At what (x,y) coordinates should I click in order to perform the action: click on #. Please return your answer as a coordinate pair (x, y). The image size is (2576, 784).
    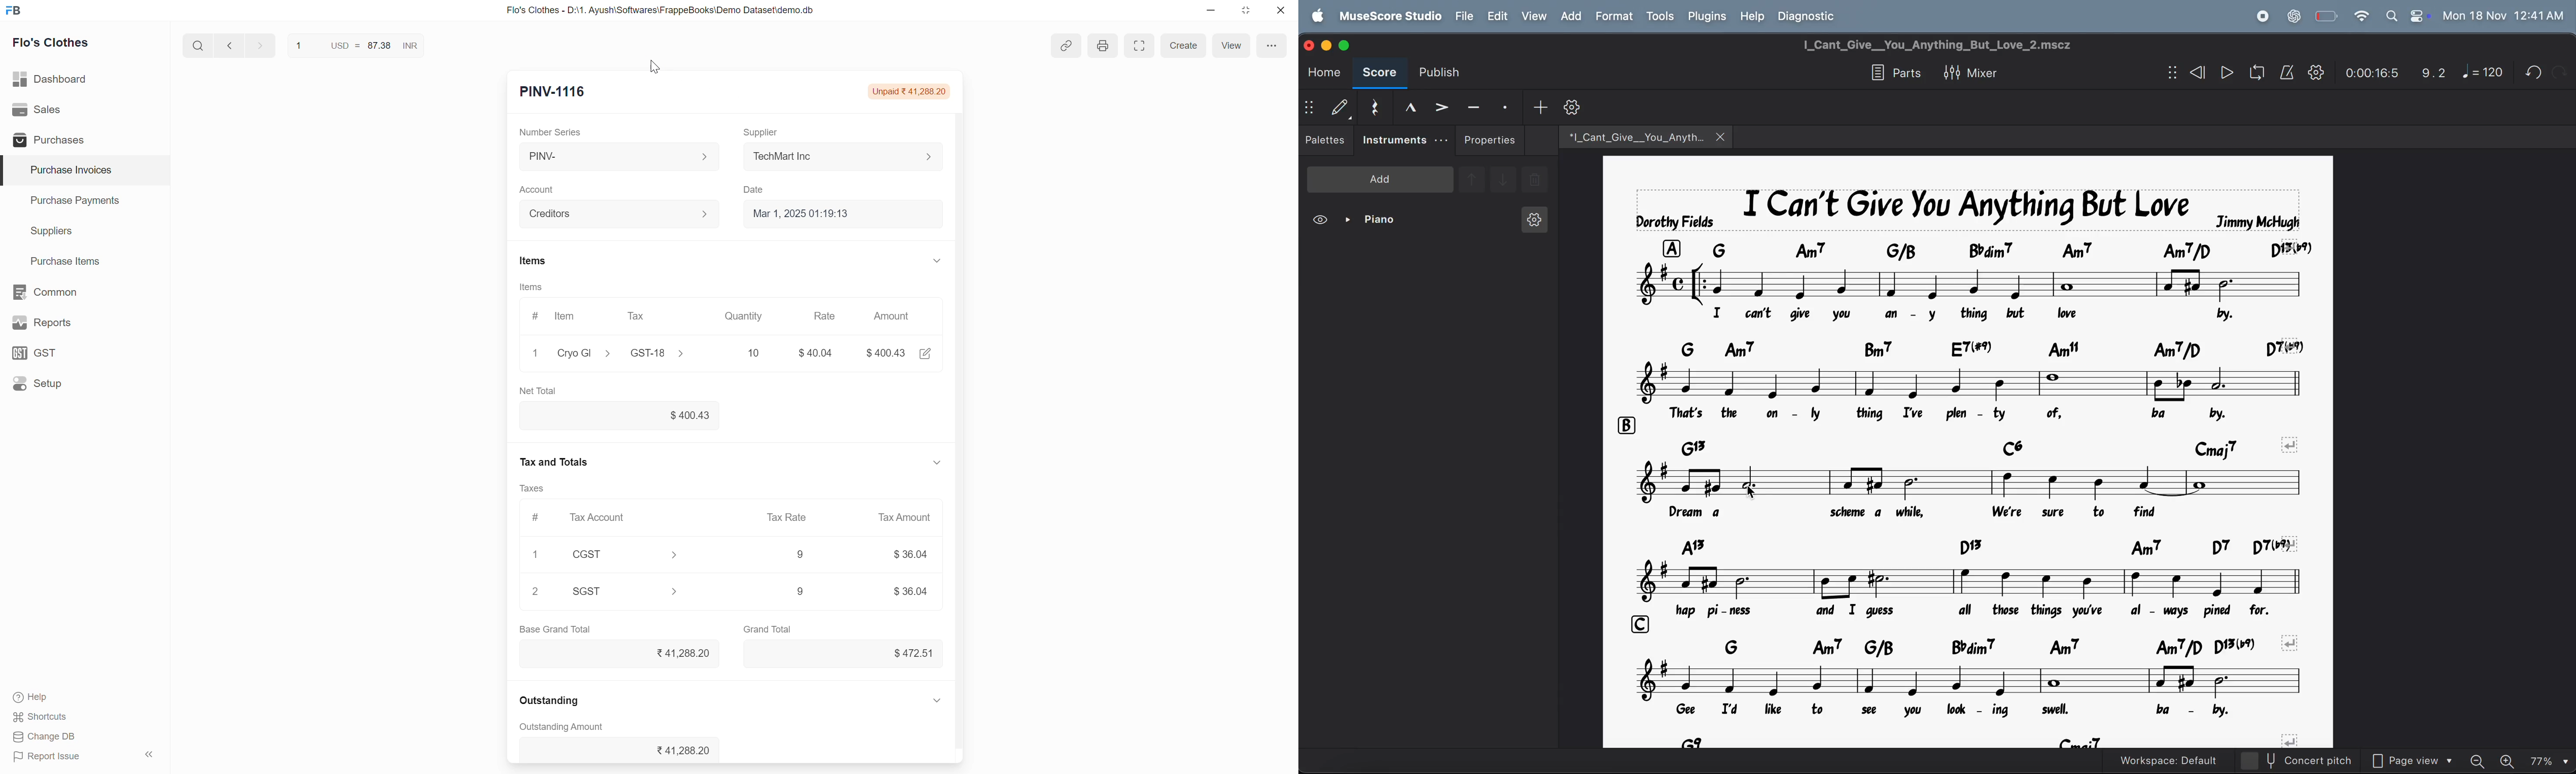
    Looking at the image, I should click on (534, 313).